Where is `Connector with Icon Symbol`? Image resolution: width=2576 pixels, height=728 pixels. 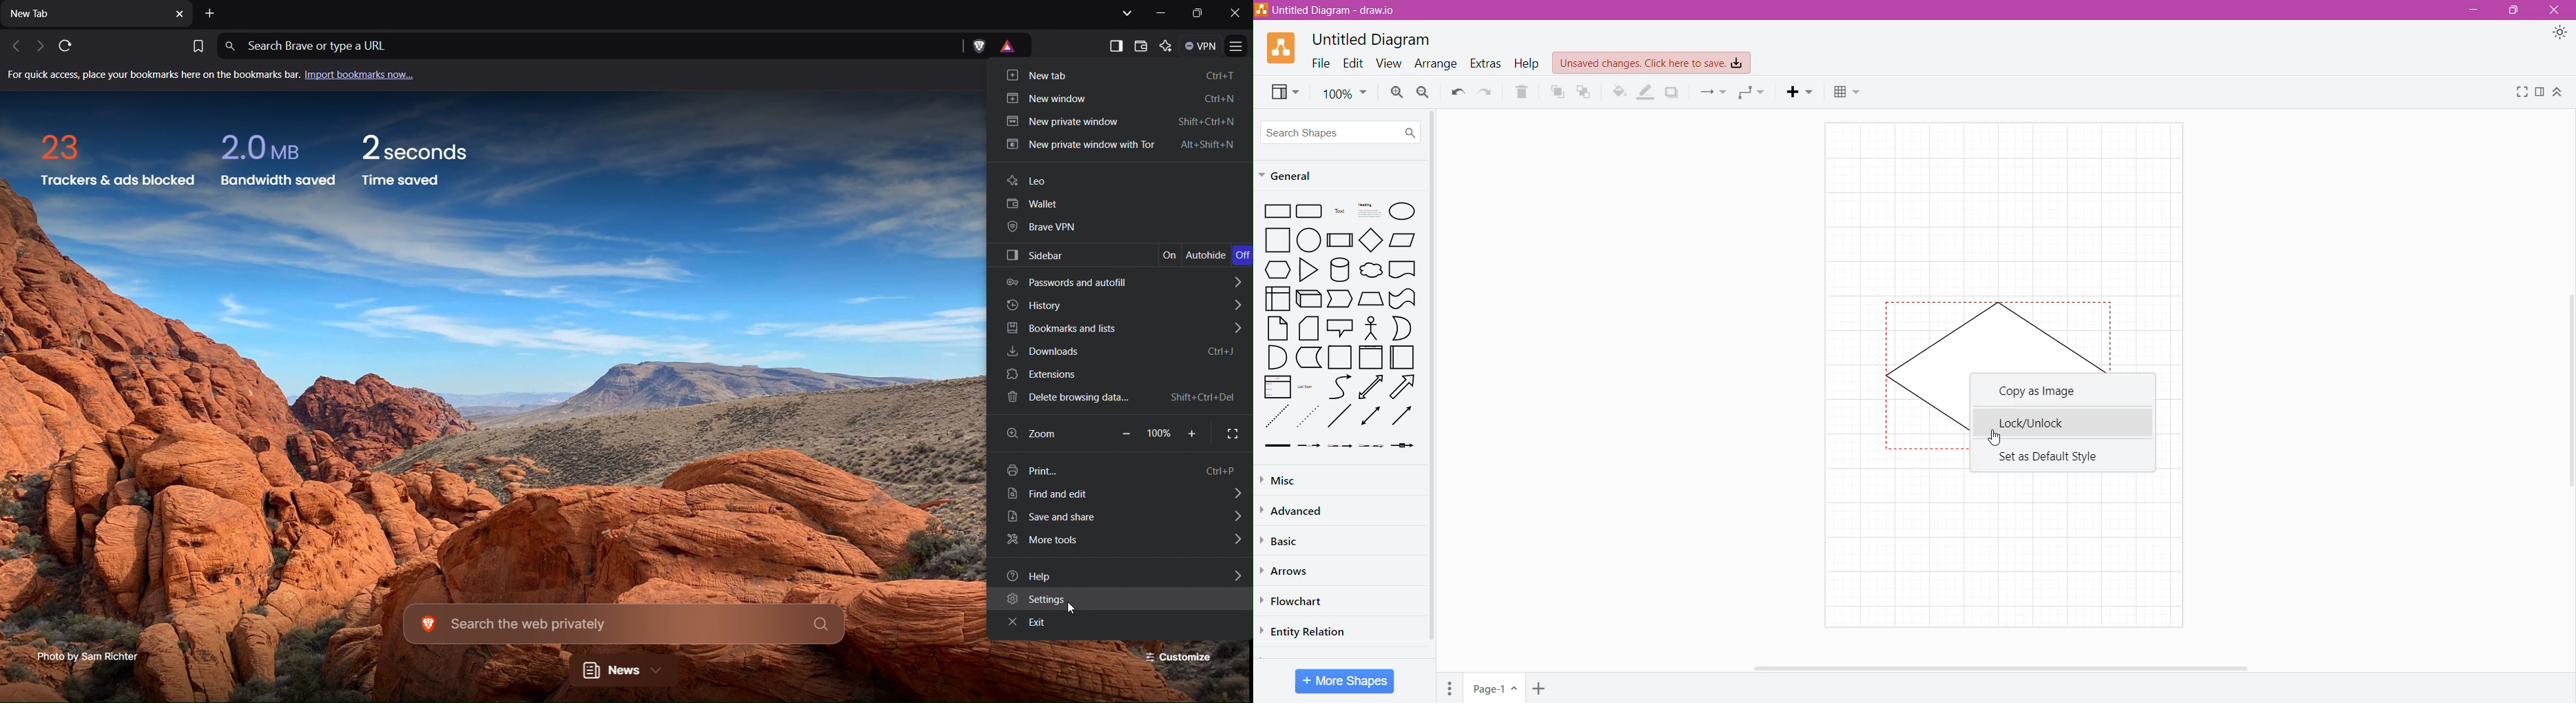 Connector with Icon Symbol is located at coordinates (1406, 447).